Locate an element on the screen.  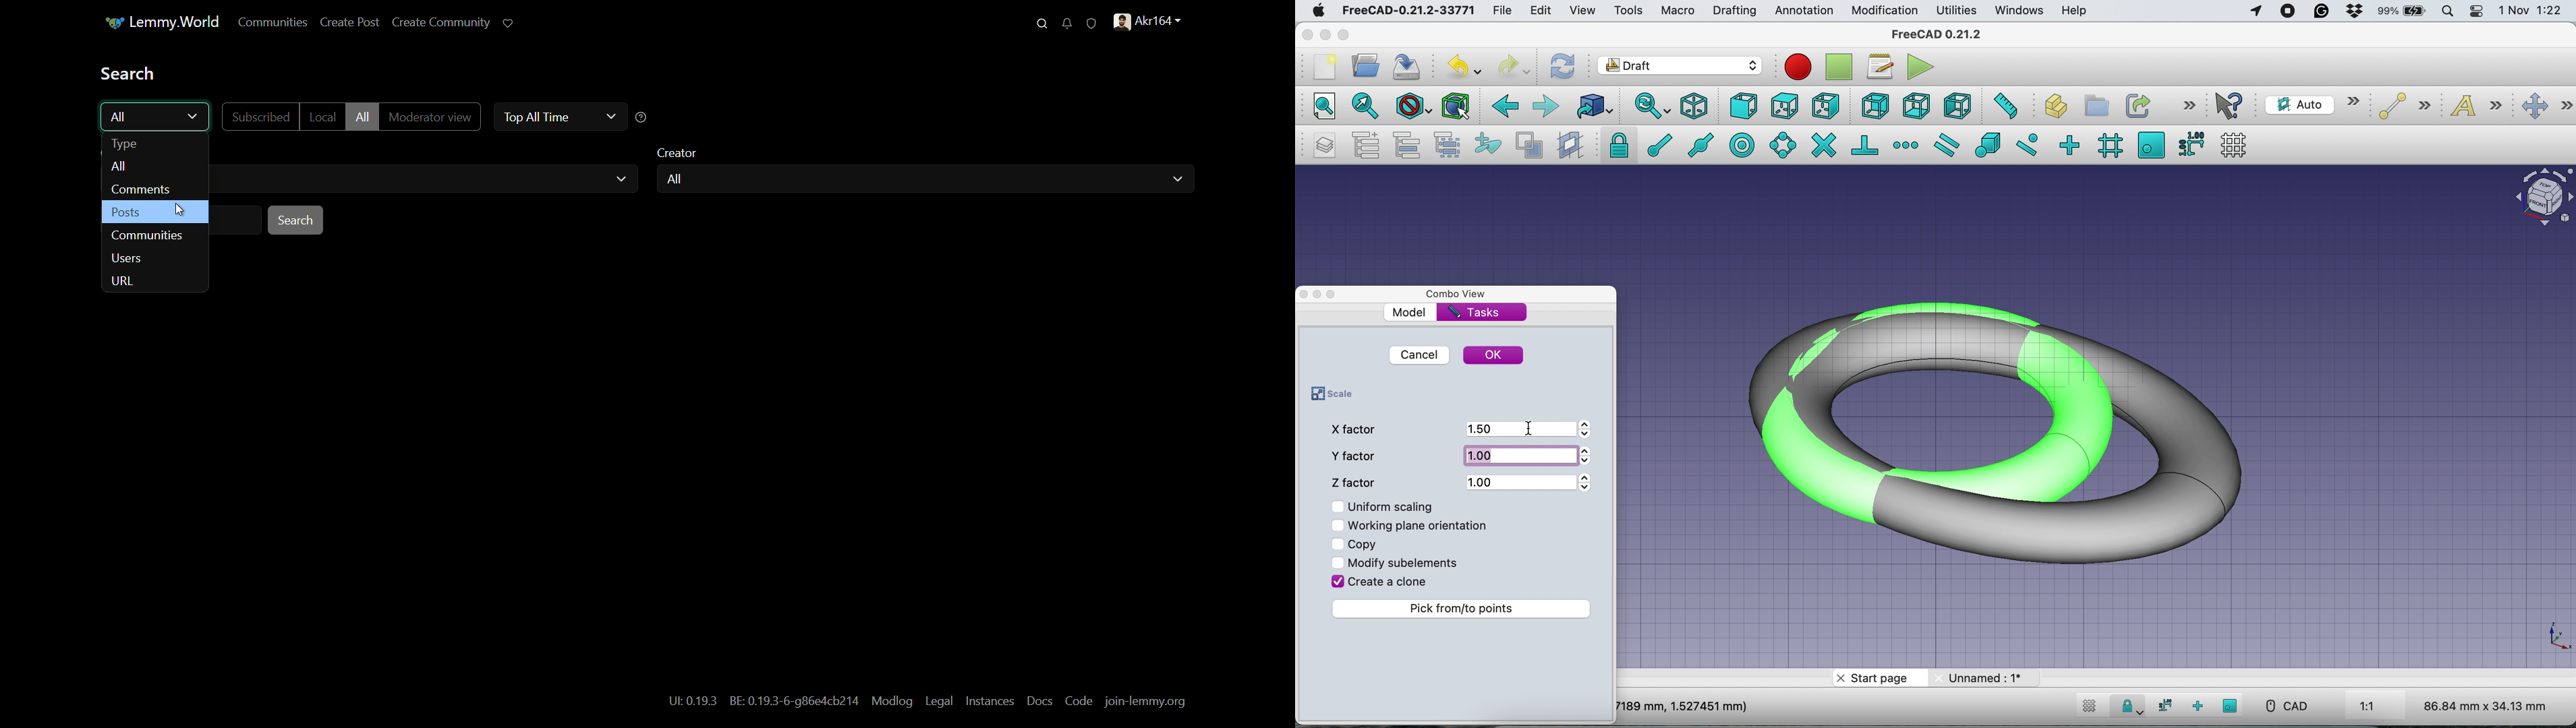
Arrows is located at coordinates (1585, 482).